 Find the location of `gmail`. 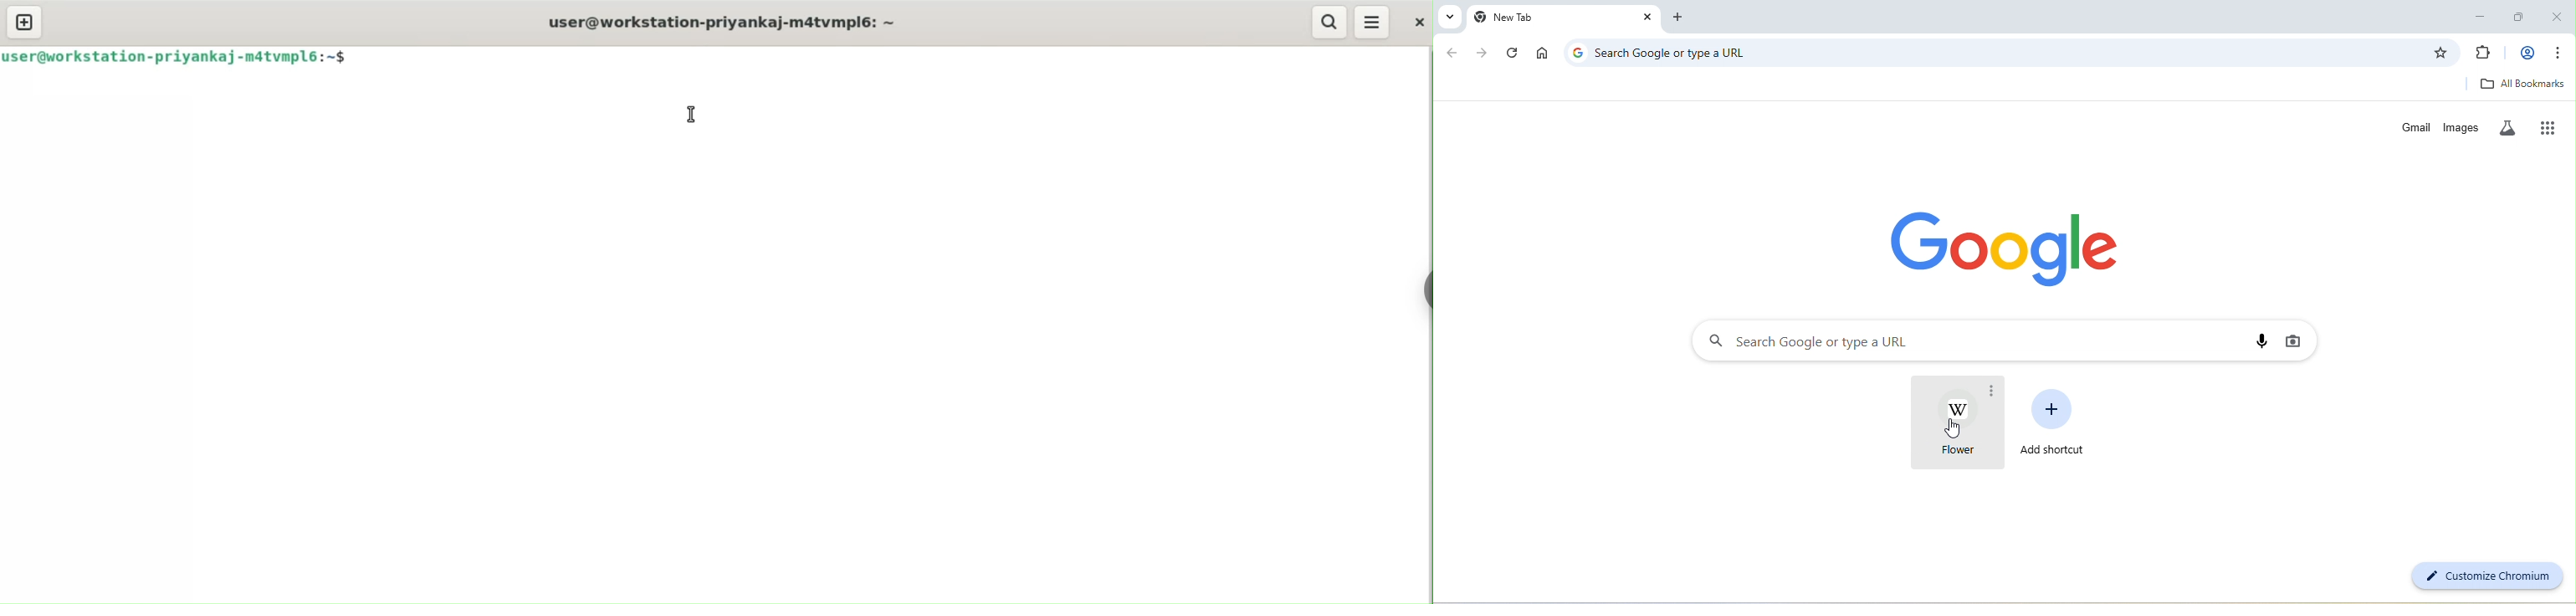

gmail is located at coordinates (2416, 127).